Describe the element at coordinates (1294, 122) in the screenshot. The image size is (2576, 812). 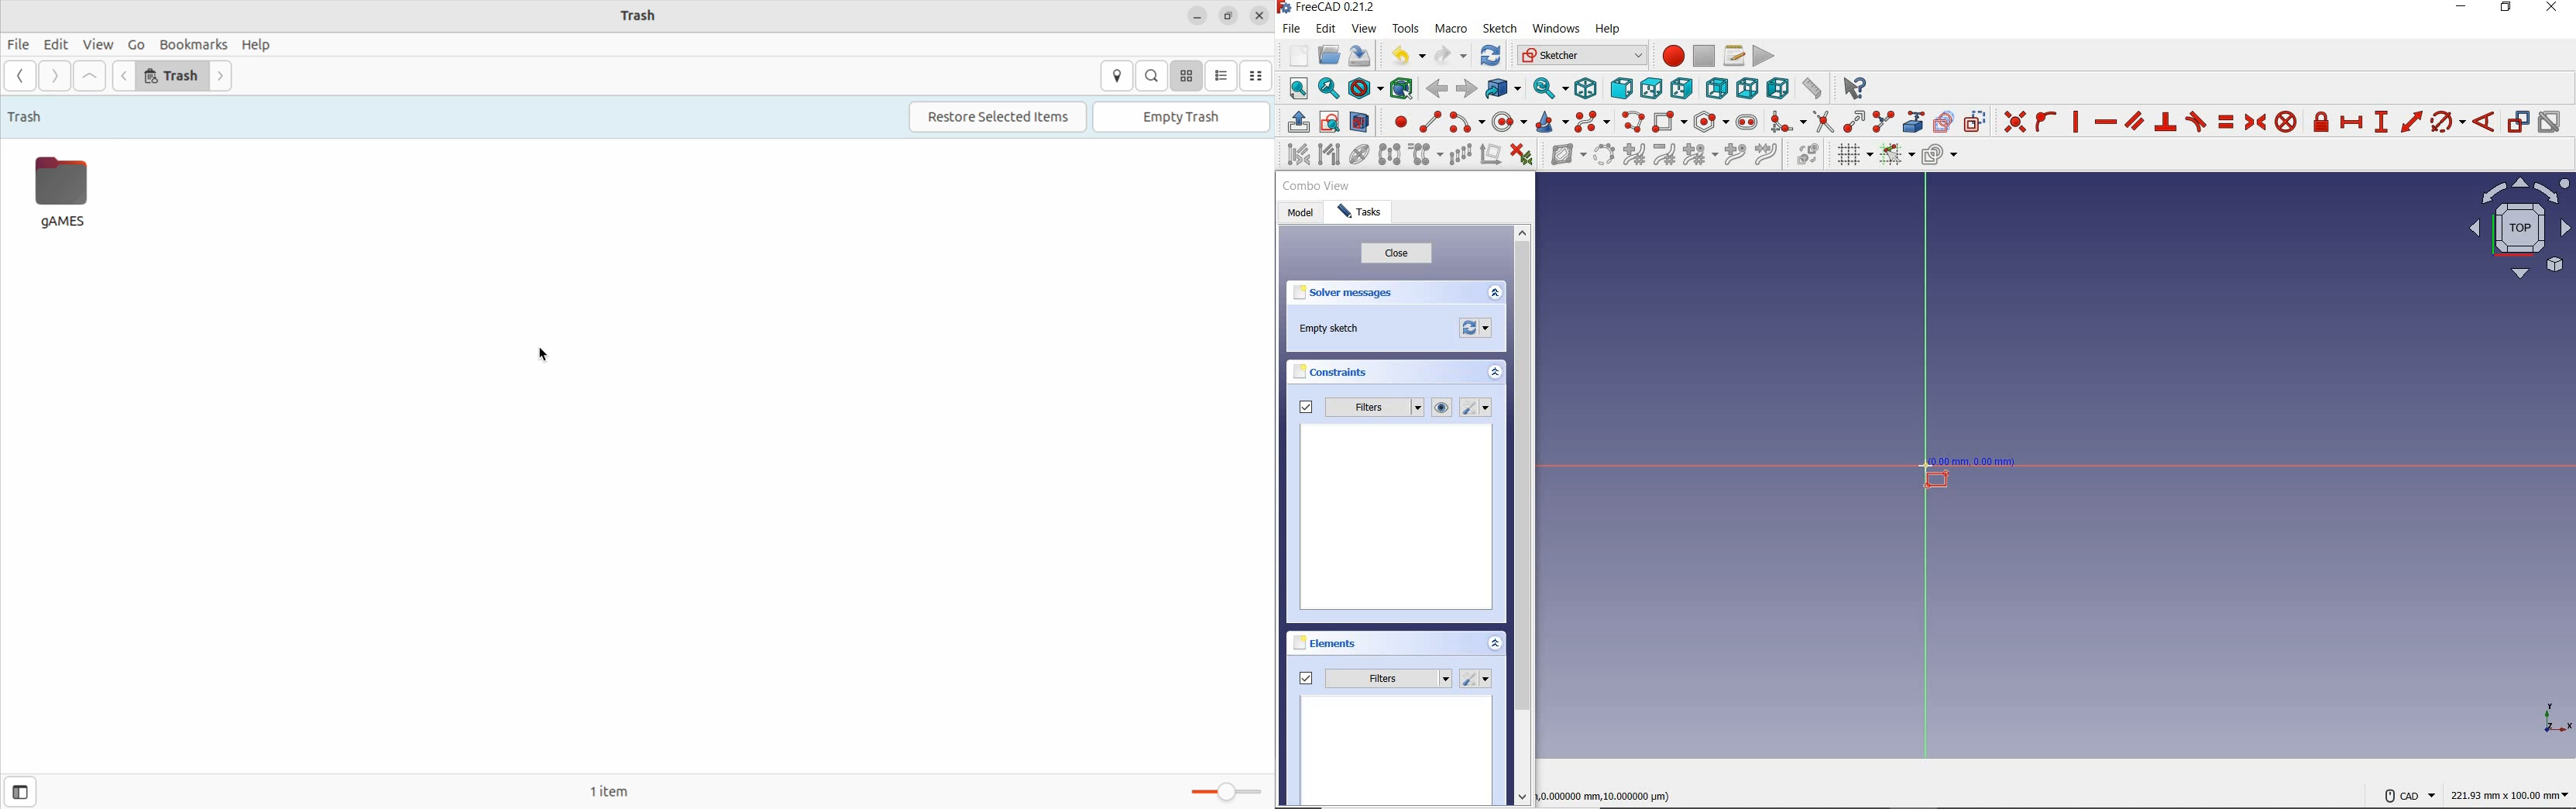
I see `leave sketch` at that location.